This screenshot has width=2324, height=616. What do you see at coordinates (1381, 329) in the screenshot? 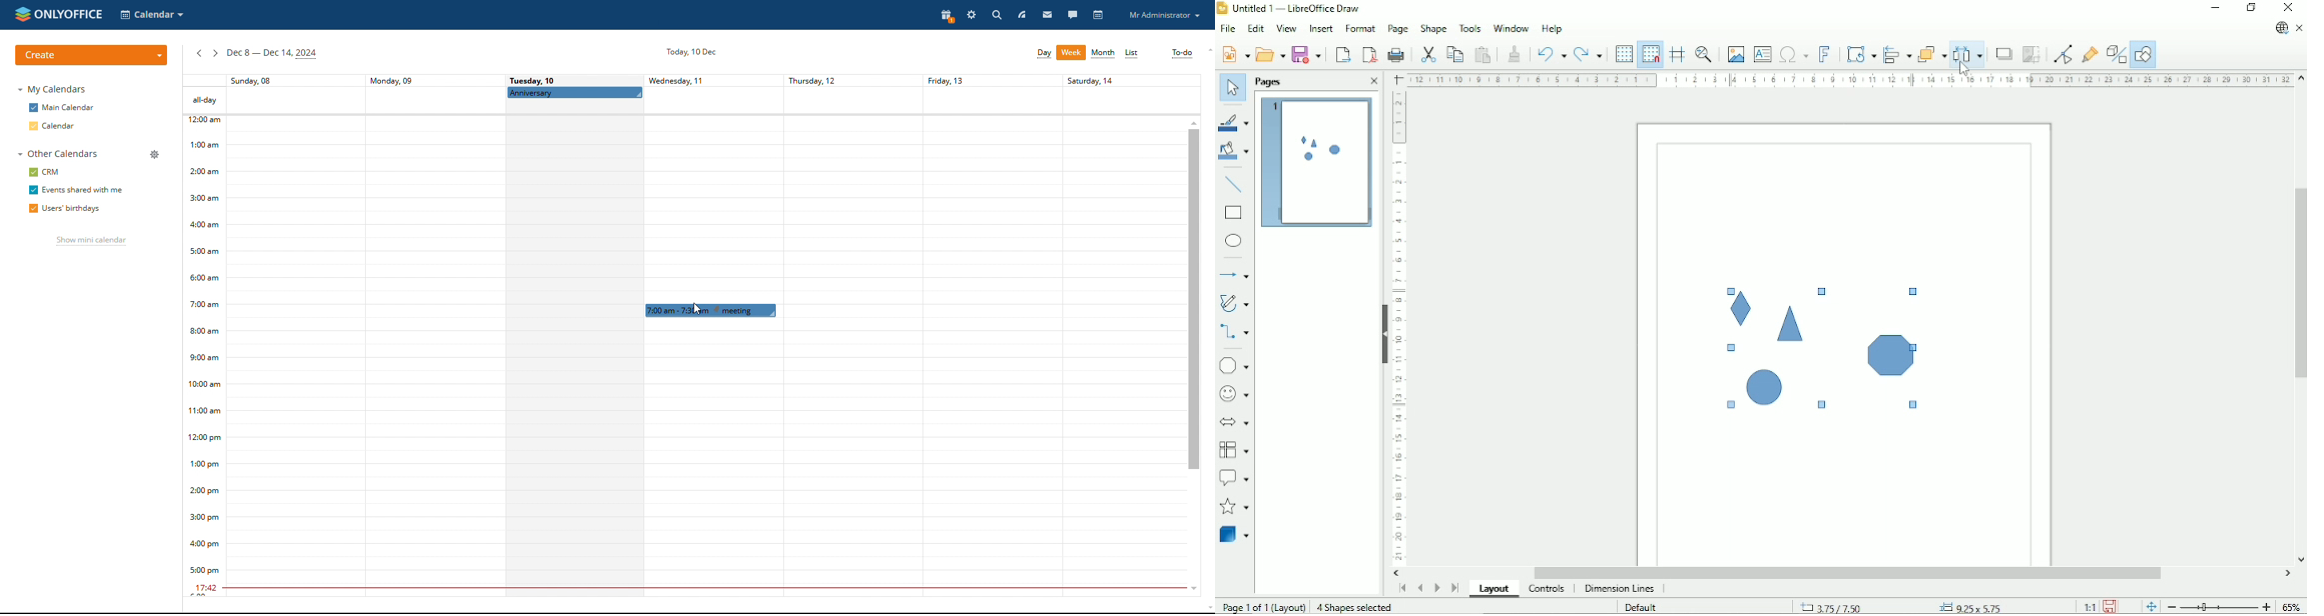
I see `Hide` at bounding box center [1381, 329].